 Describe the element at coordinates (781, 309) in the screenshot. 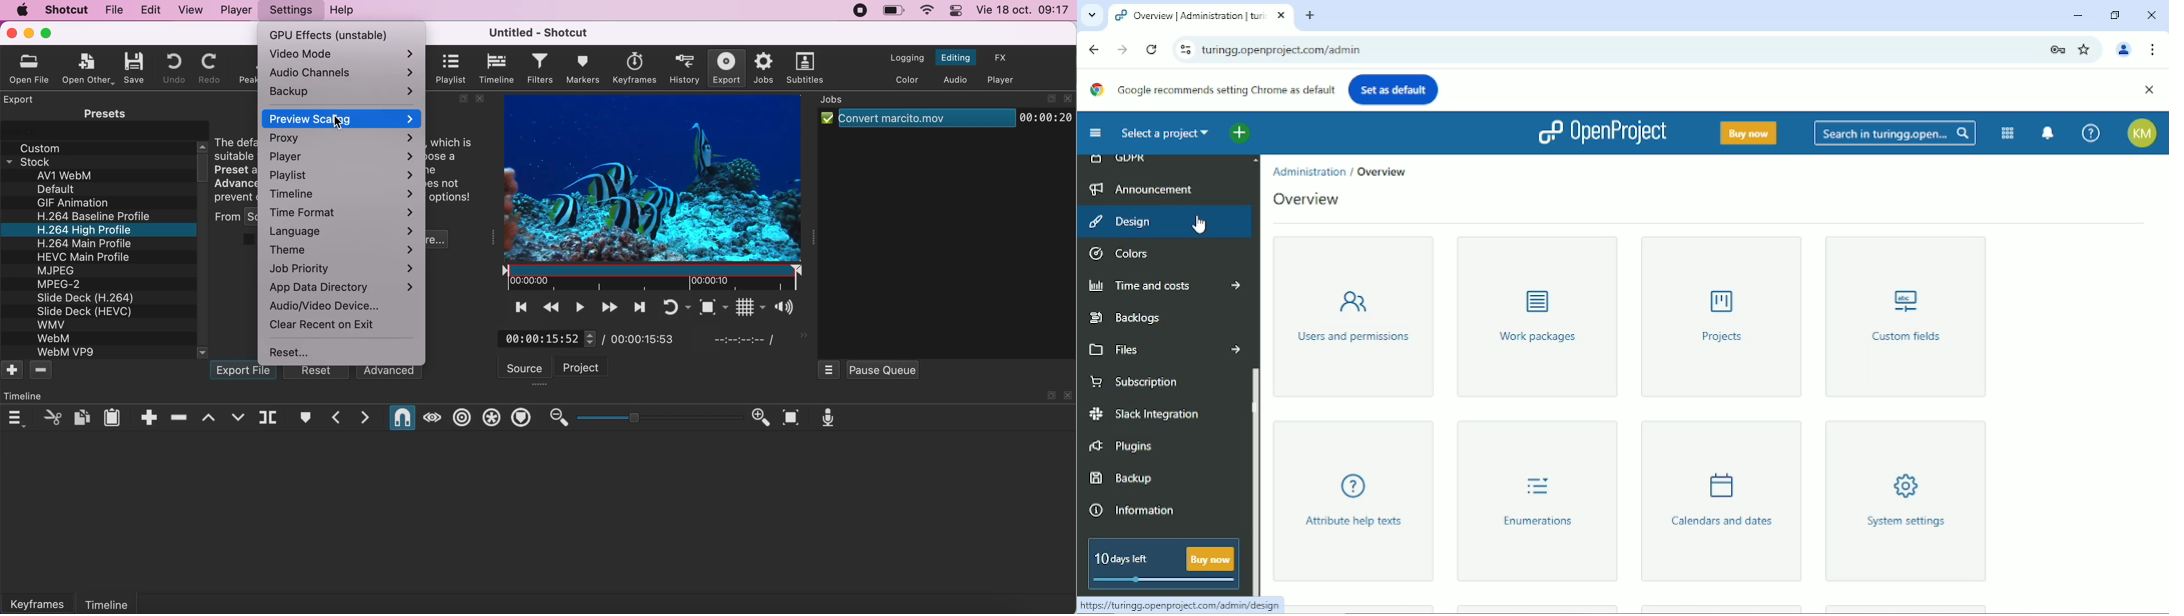

I see `show the volume control` at that location.